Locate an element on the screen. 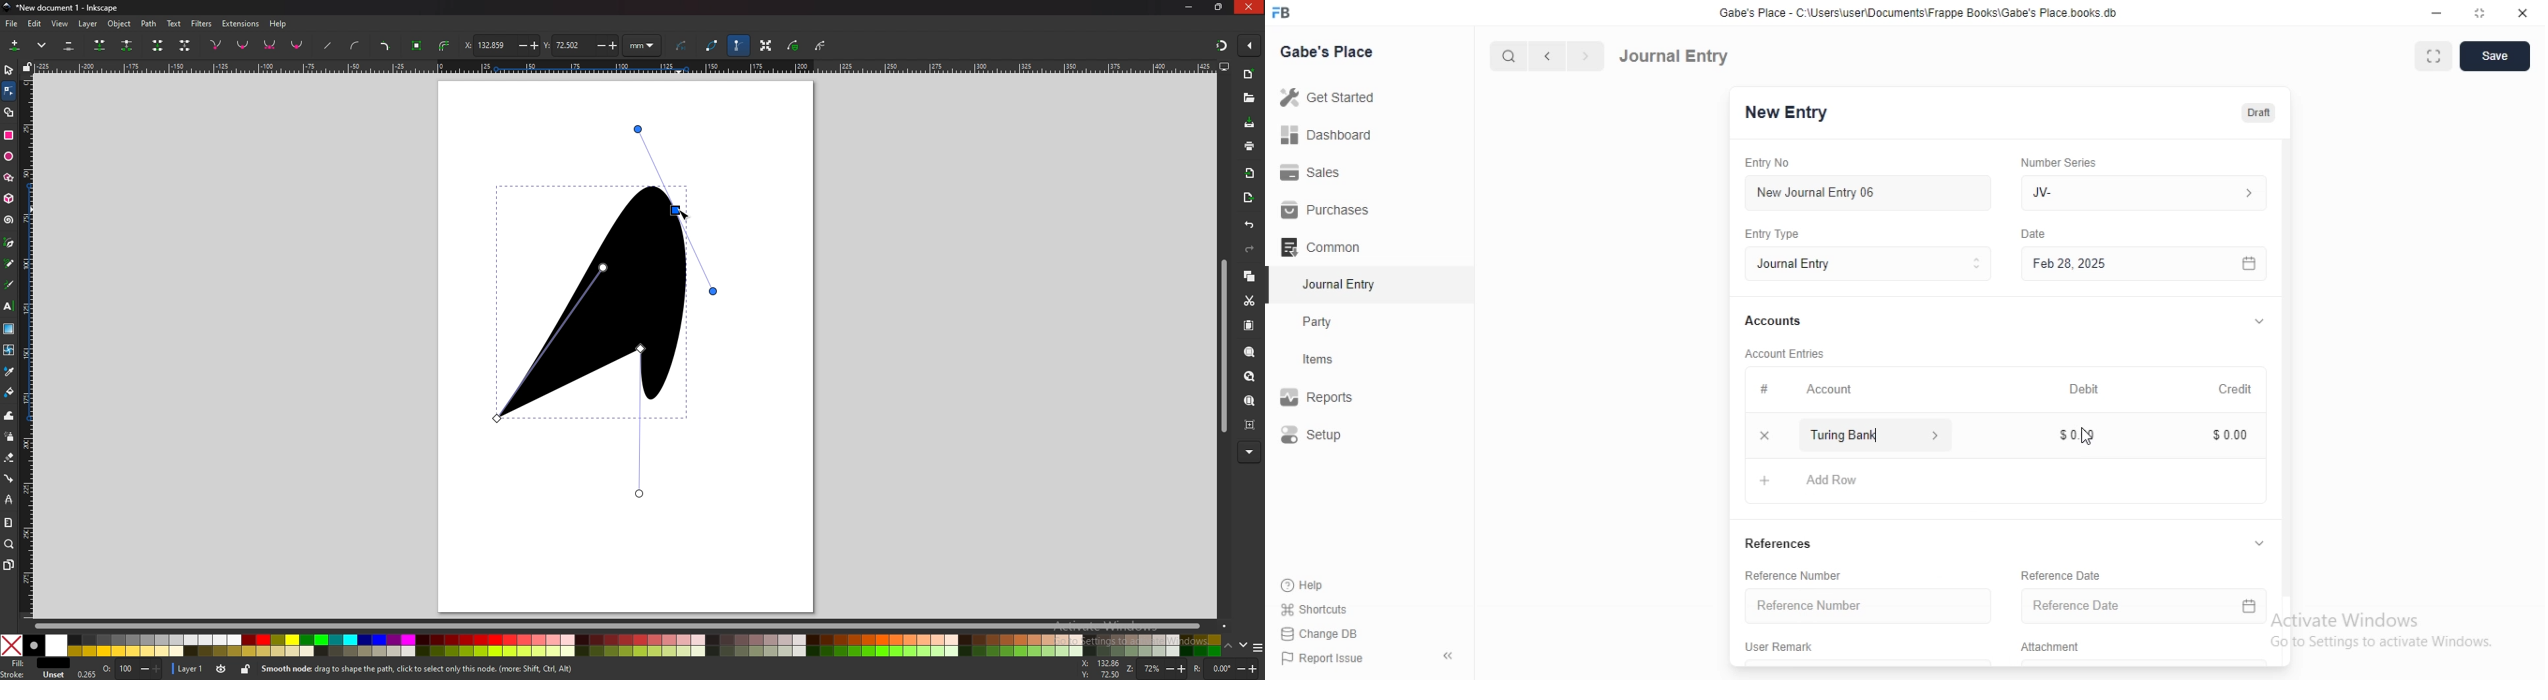 The height and width of the screenshot is (700, 2548). Dashboard is located at coordinates (1331, 134).